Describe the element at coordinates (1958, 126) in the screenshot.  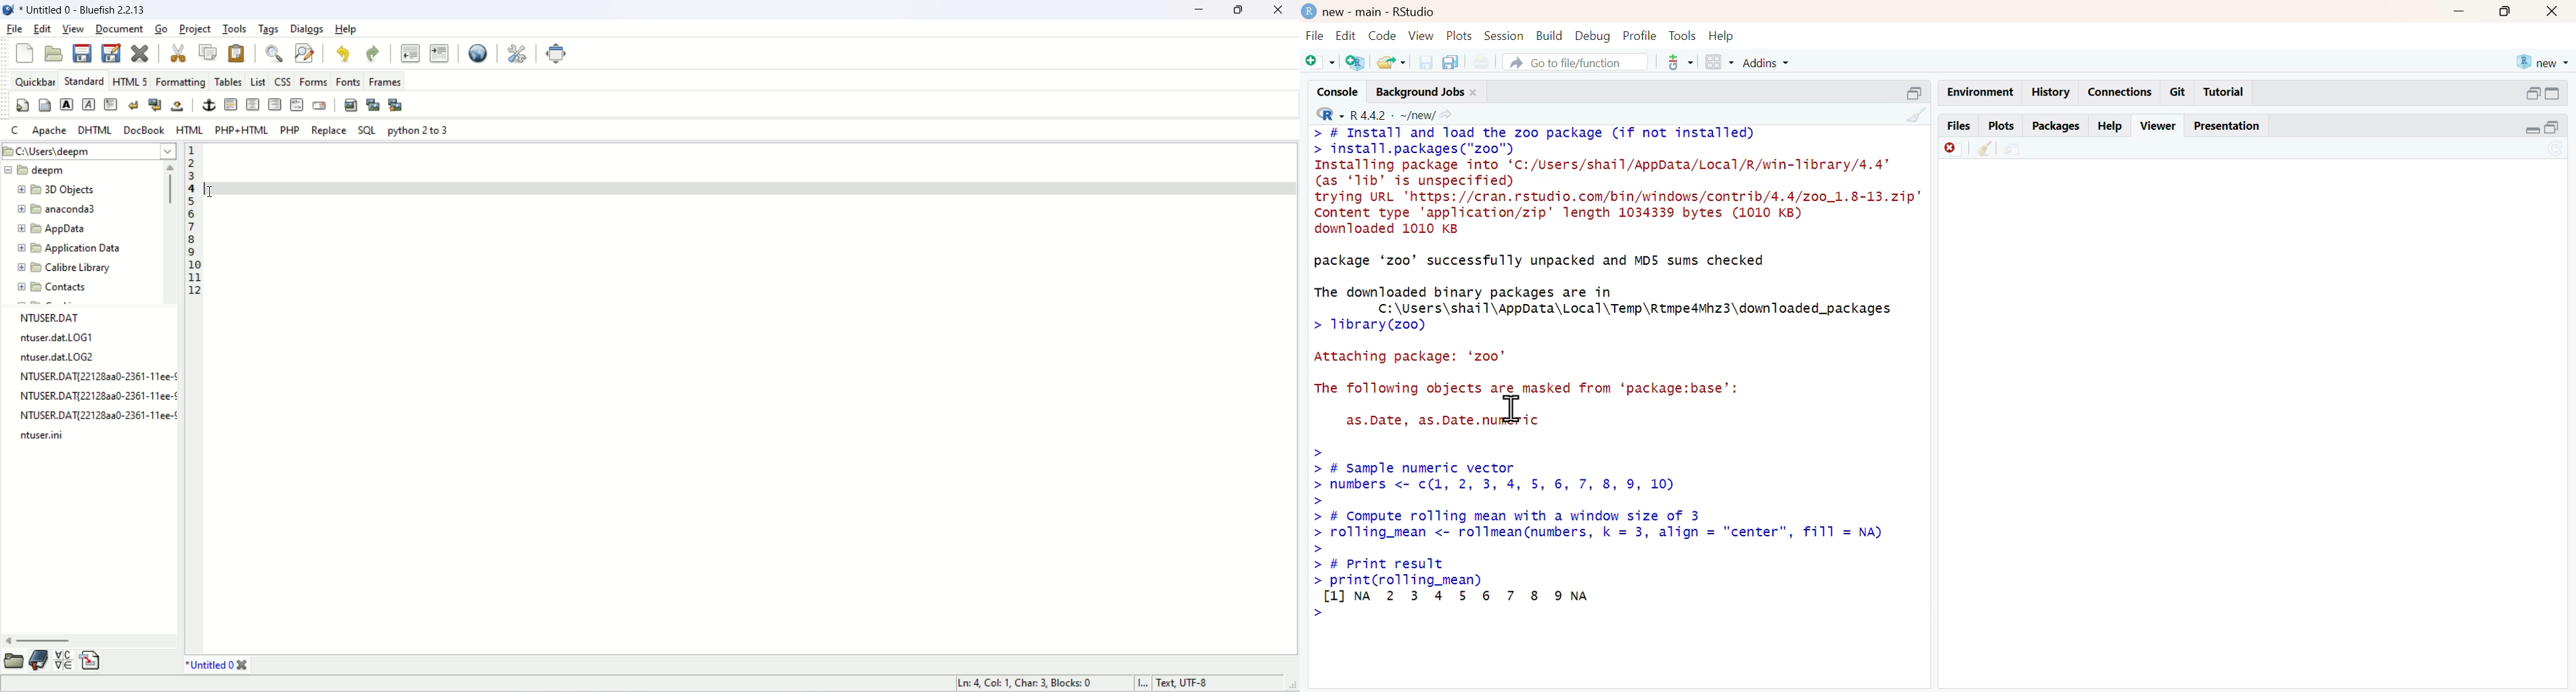
I see `files` at that location.